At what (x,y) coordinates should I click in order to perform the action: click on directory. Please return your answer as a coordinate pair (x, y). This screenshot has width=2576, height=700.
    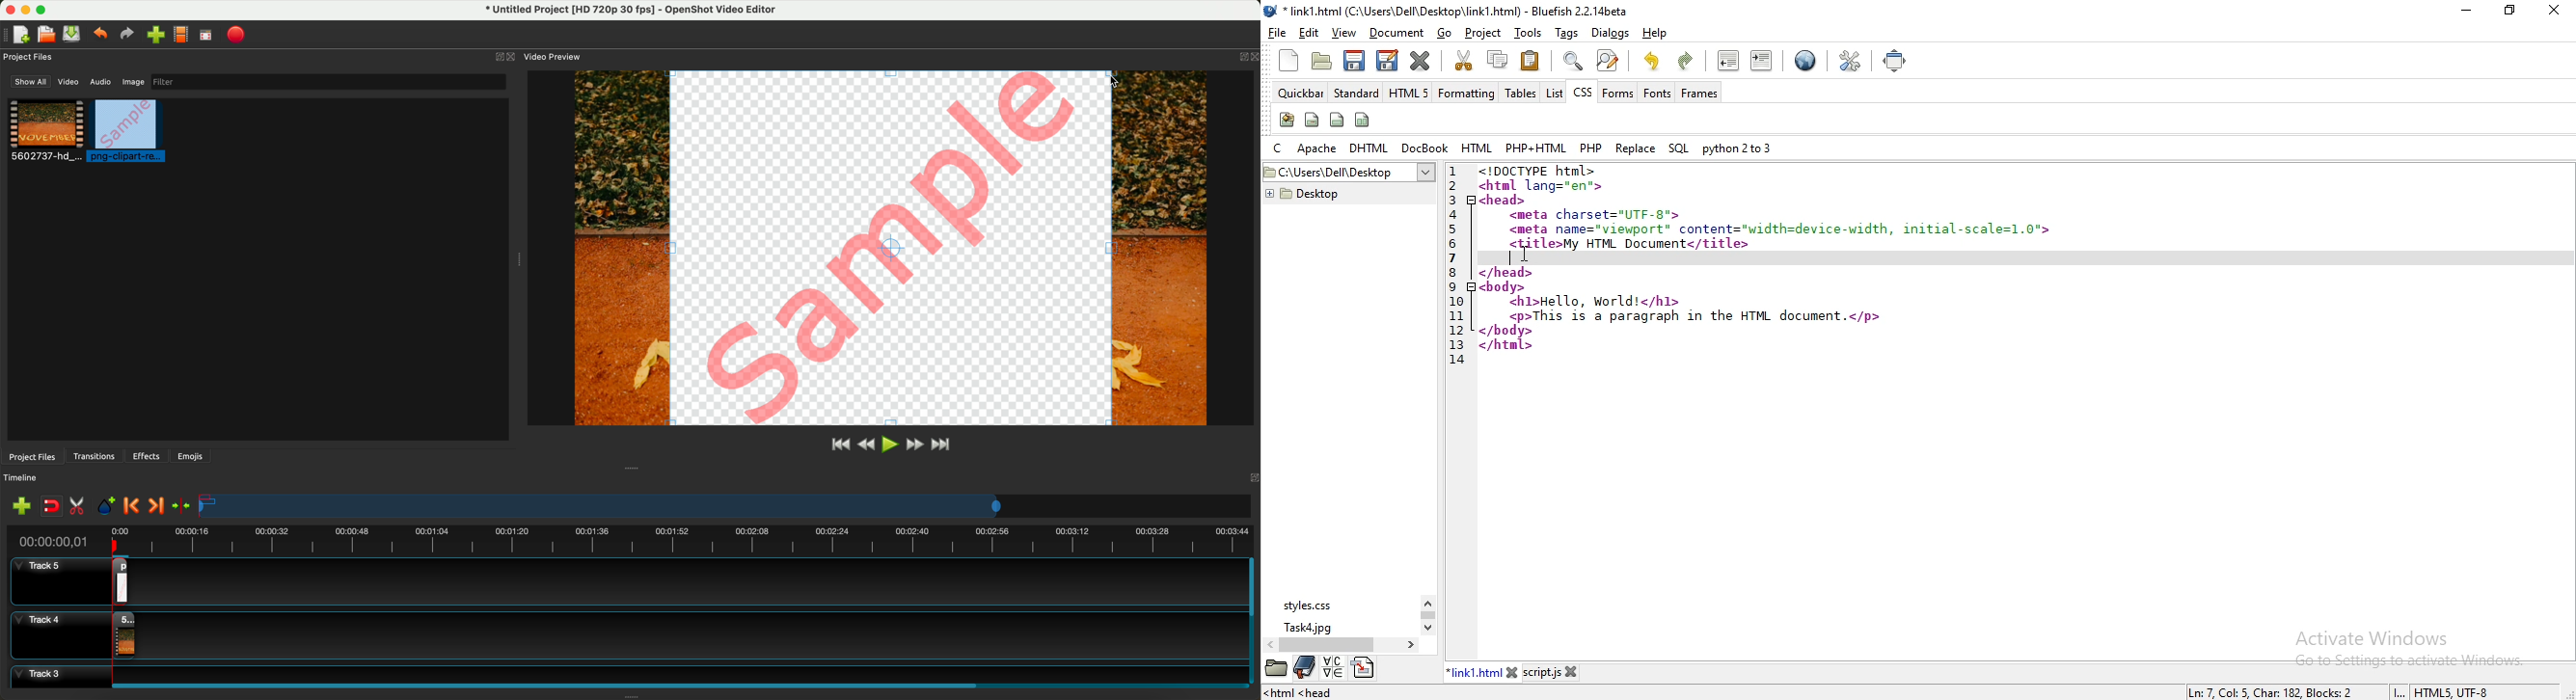
    Looking at the image, I should click on (1364, 667).